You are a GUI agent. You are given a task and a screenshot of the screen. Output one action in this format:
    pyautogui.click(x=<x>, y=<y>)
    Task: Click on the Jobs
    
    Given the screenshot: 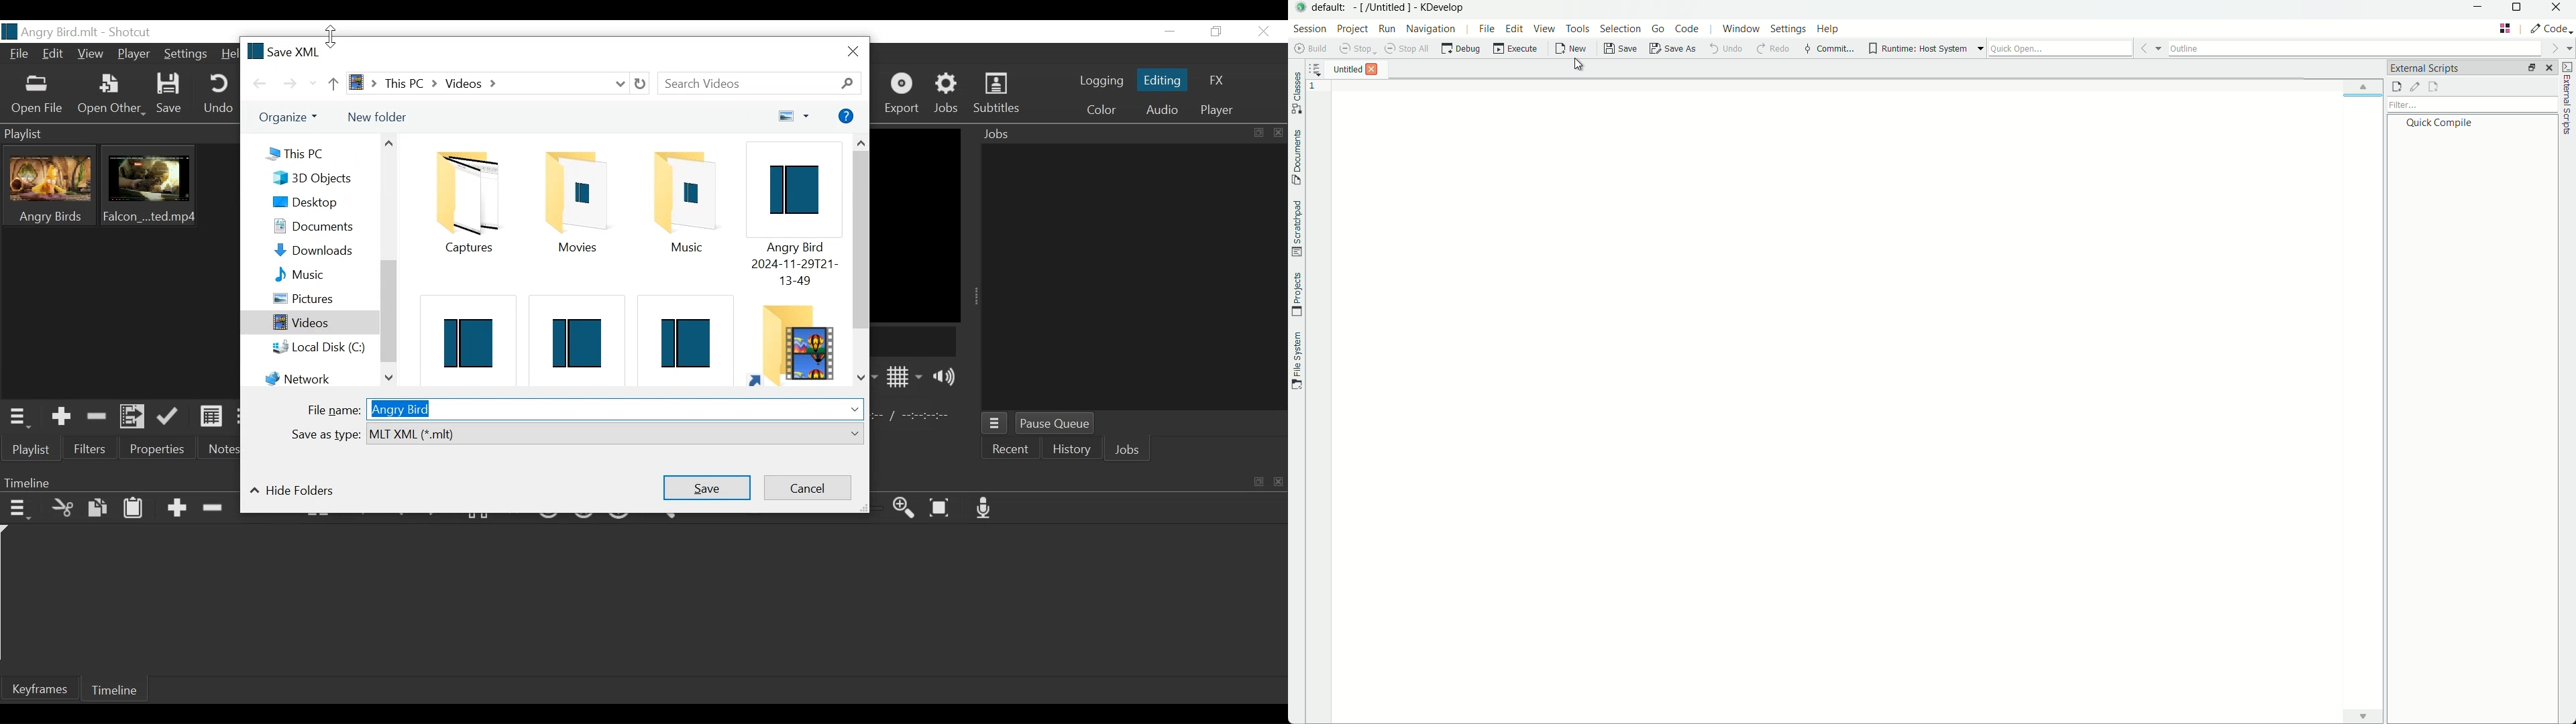 What is the action you would take?
    pyautogui.click(x=1132, y=135)
    